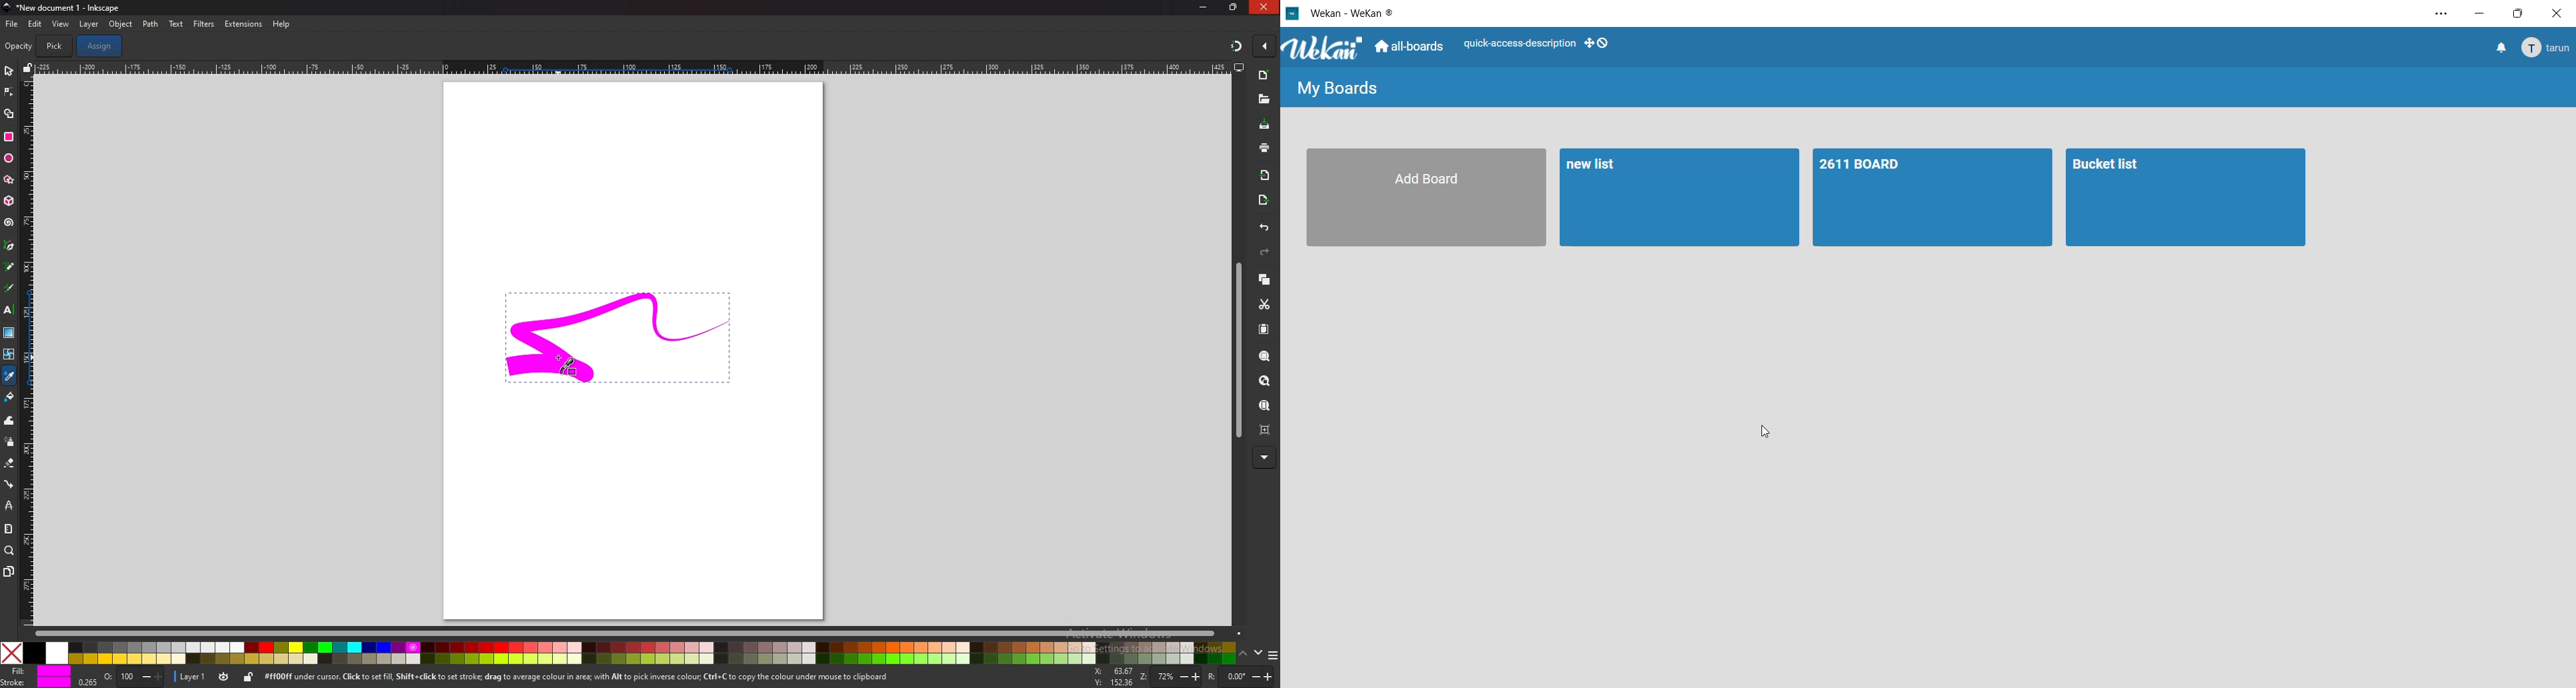  What do you see at coordinates (1264, 429) in the screenshot?
I see `zoom centre page` at bounding box center [1264, 429].